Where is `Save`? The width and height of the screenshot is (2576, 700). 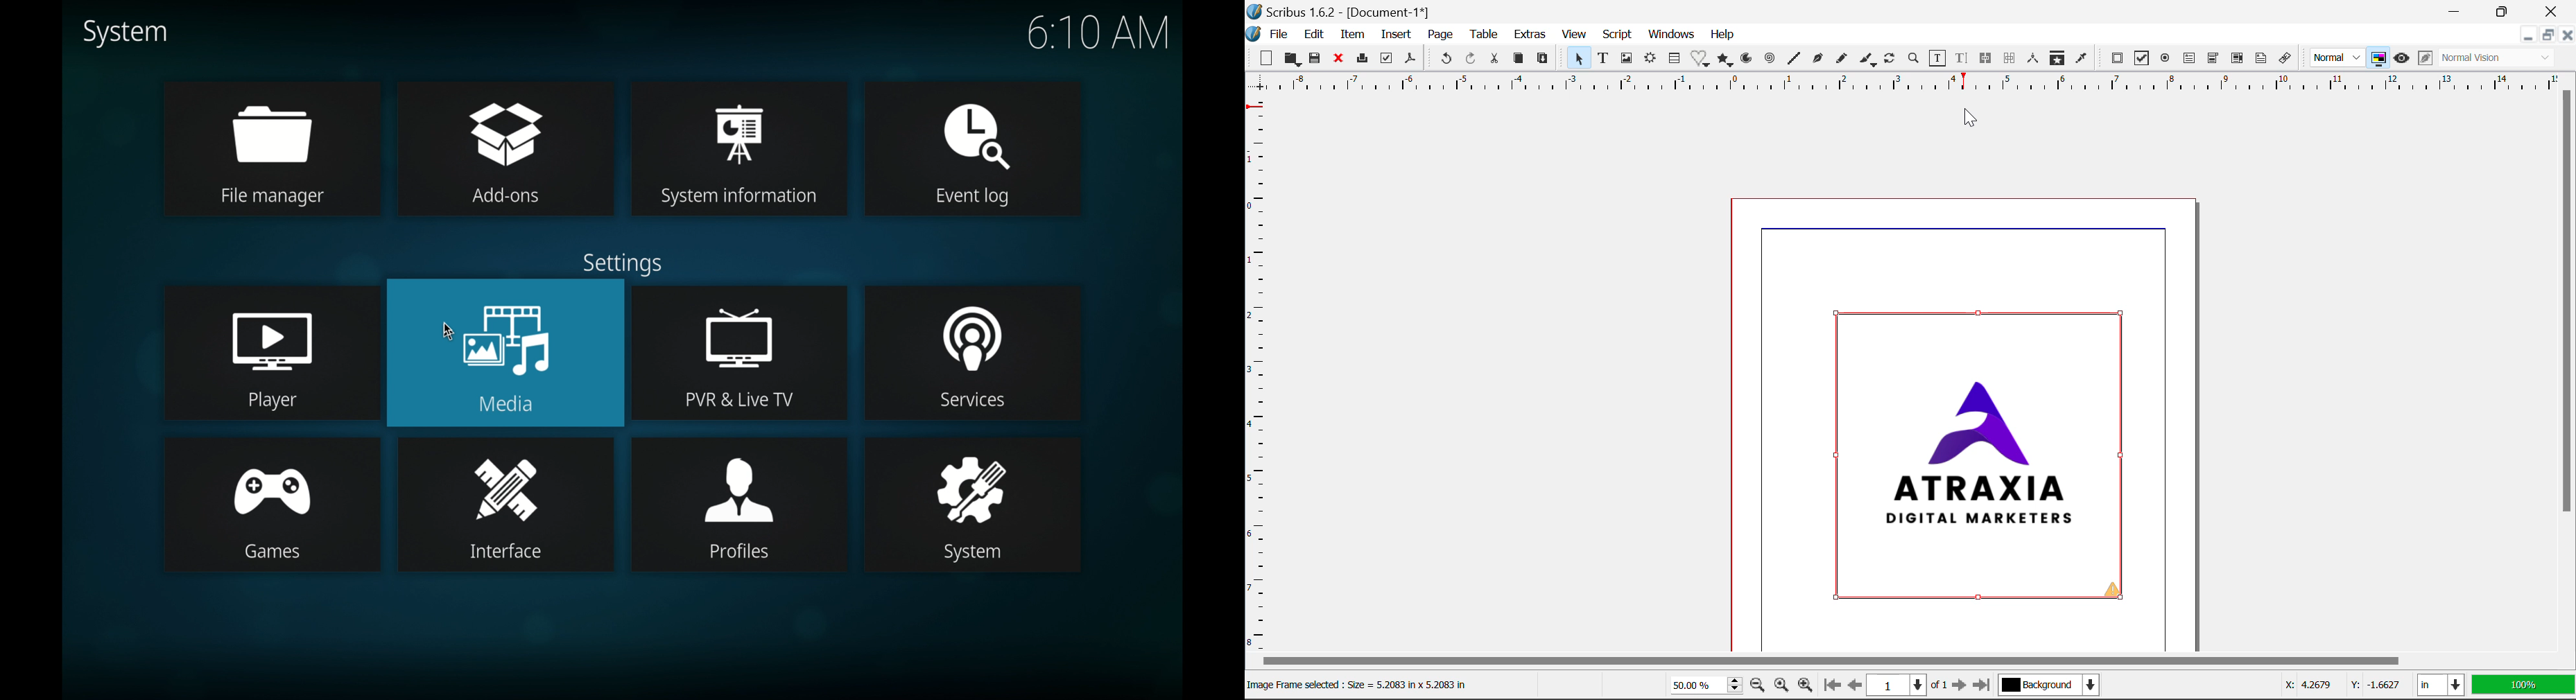 Save is located at coordinates (1315, 60).